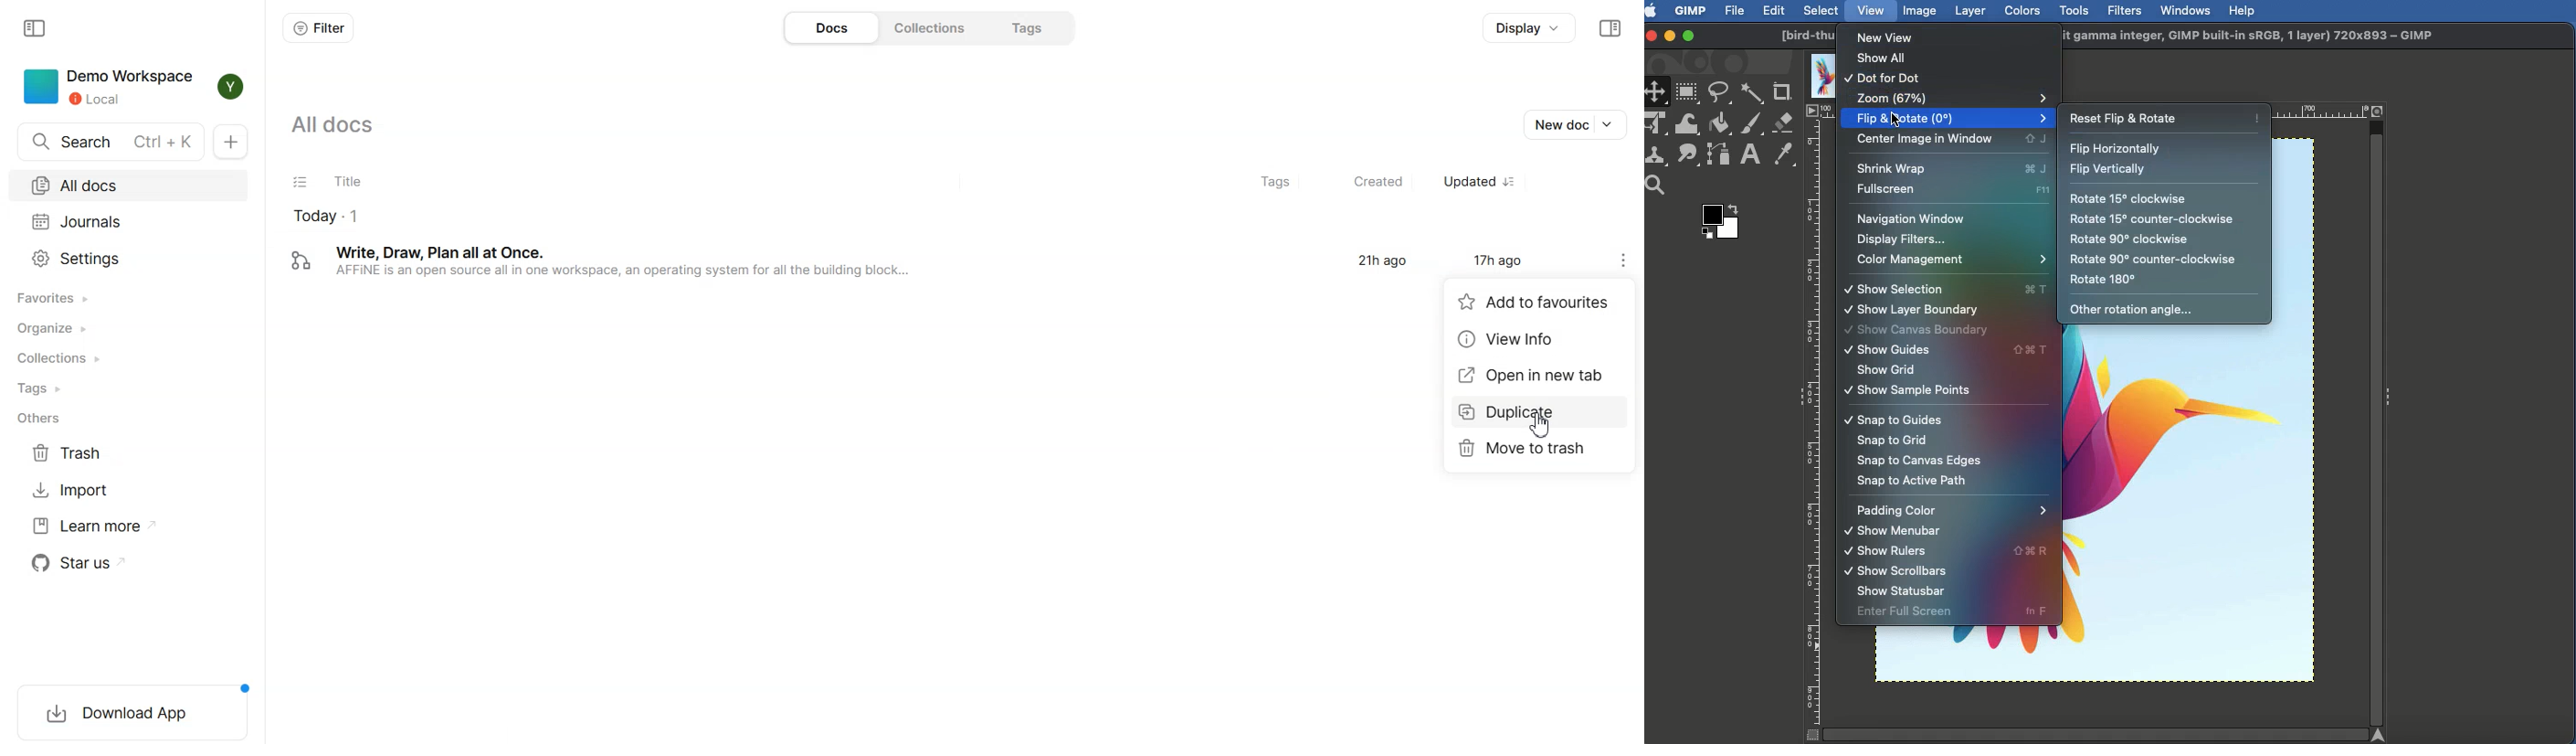 This screenshot has width=2576, height=756. I want to click on Windows, so click(2184, 10).